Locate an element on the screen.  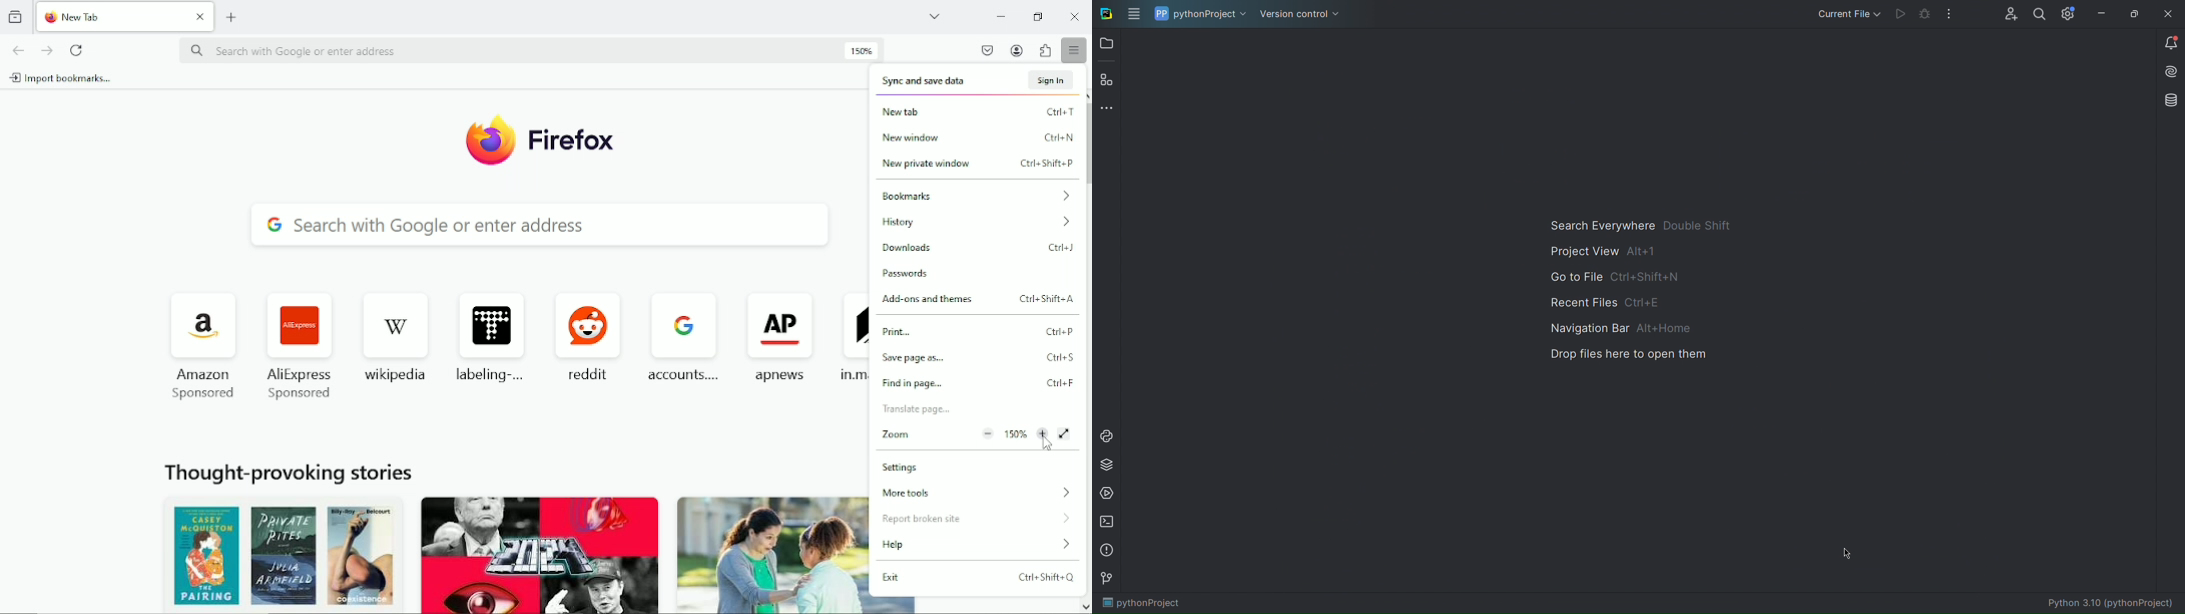
account is located at coordinates (1017, 50).